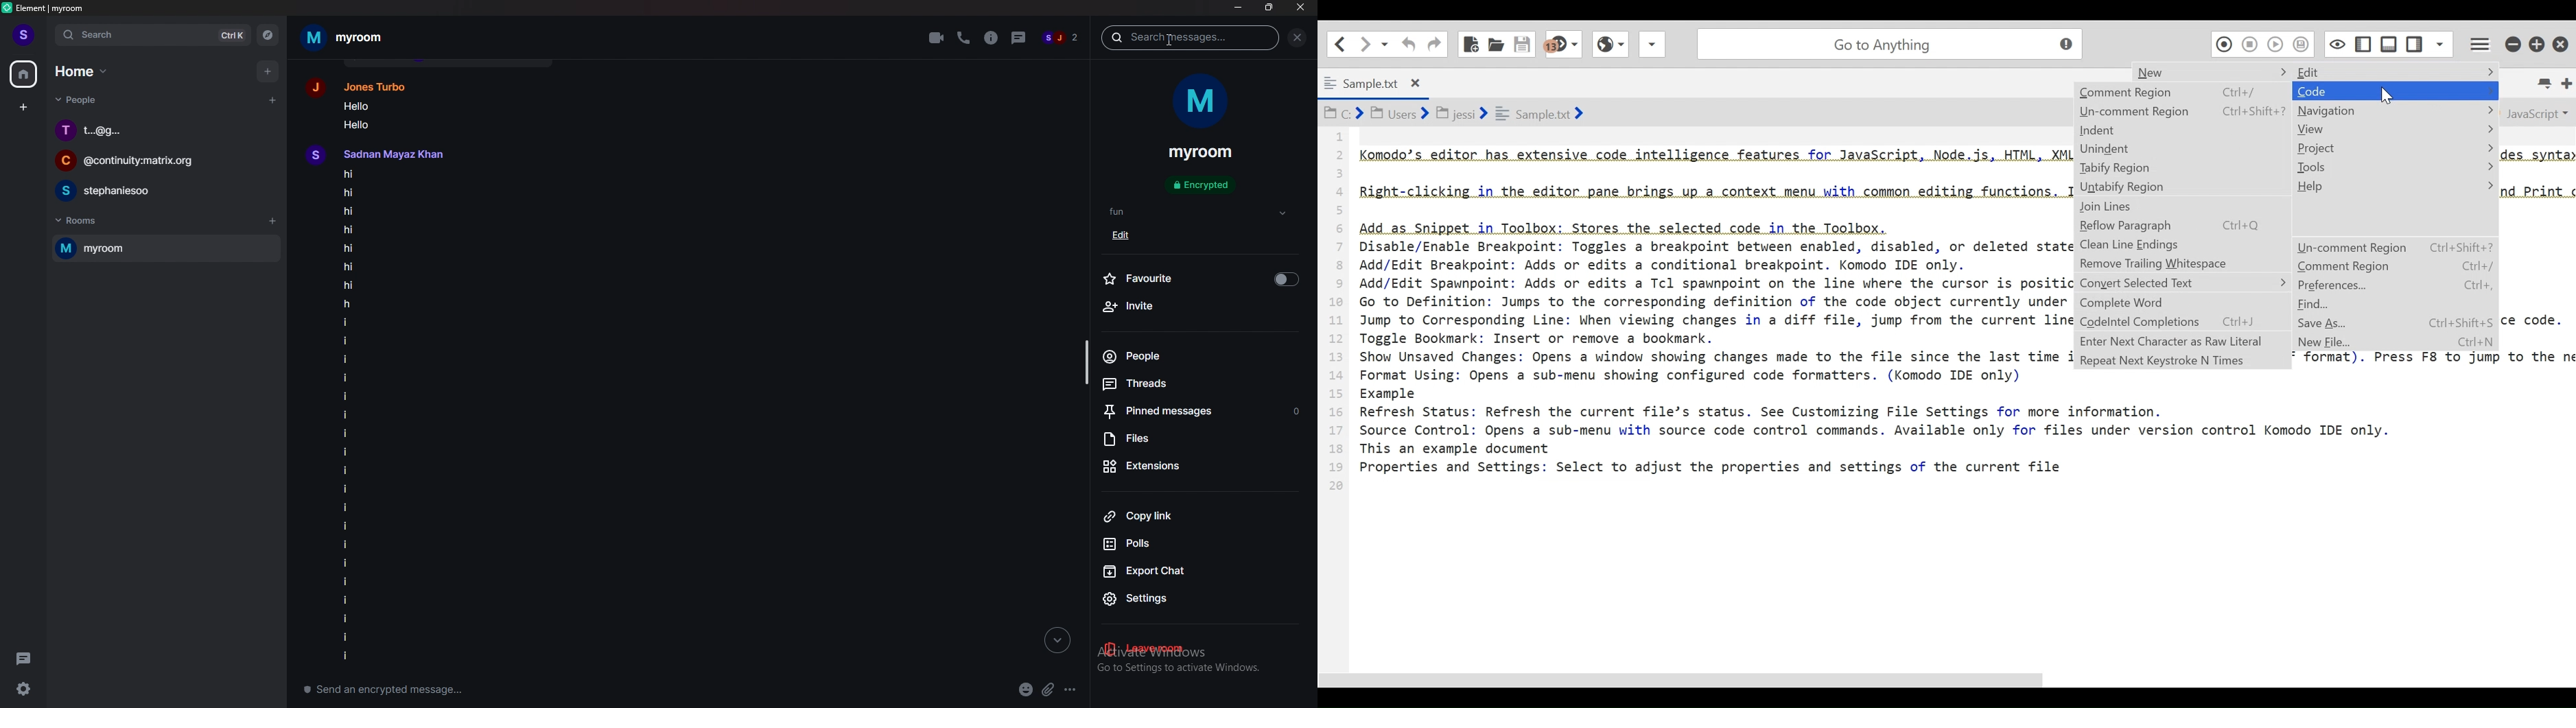 The image size is (2576, 728). Describe the element at coordinates (1455, 112) in the screenshot. I see `Show in location` at that location.